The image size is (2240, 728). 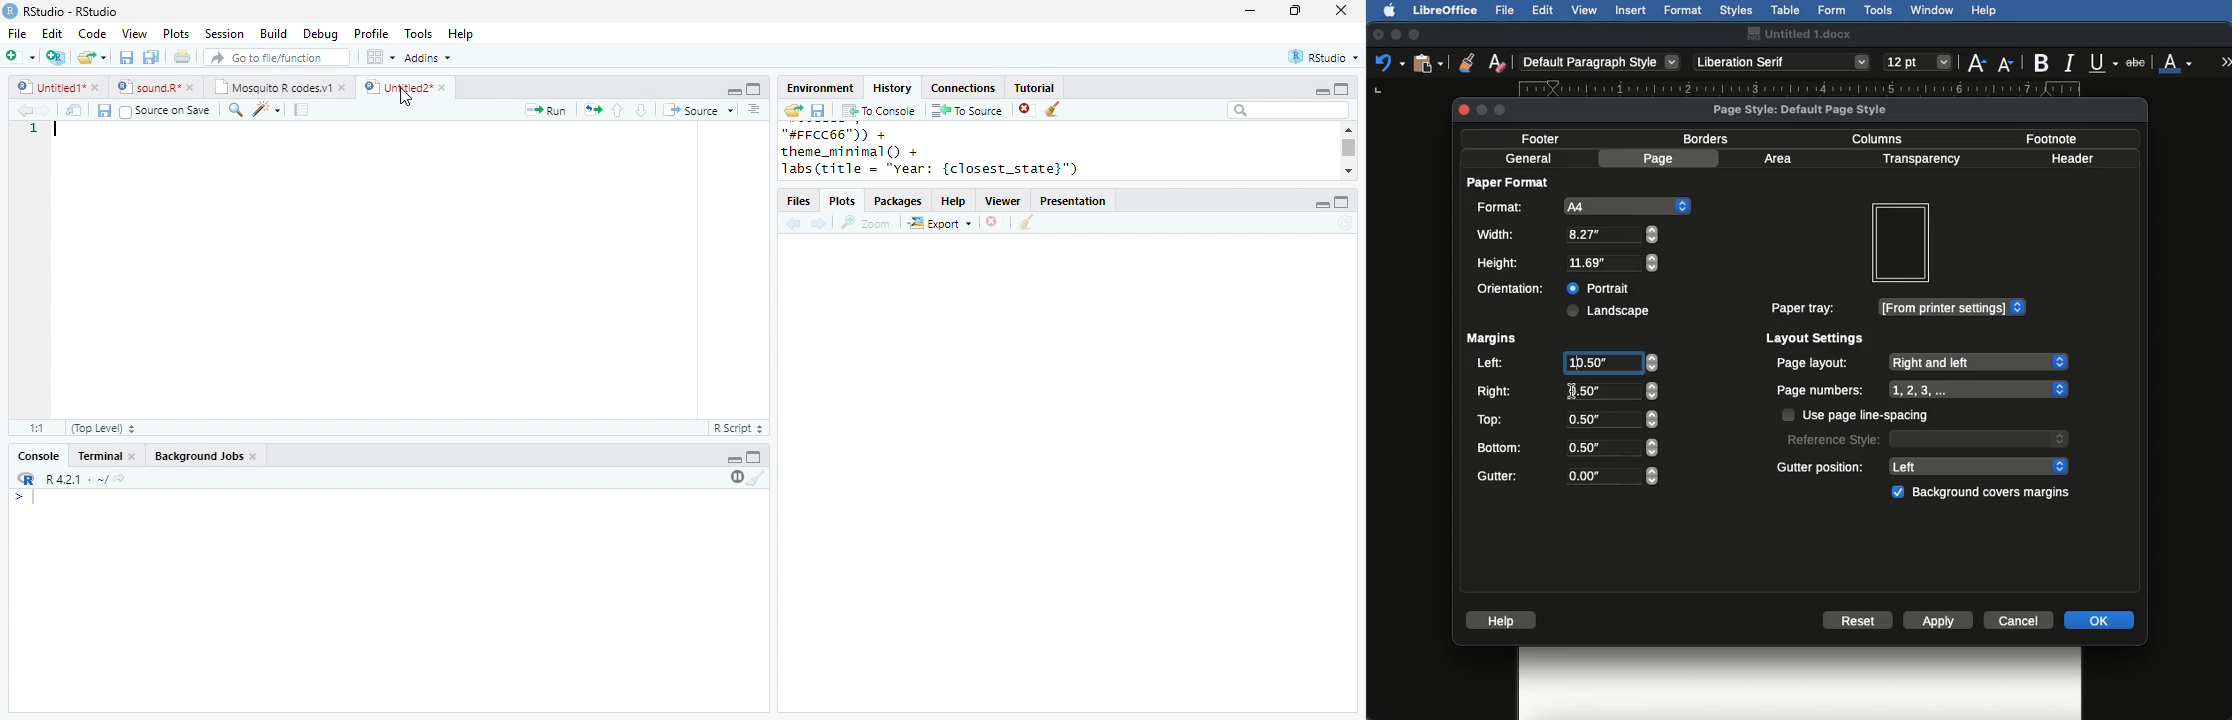 I want to click on Export, so click(x=939, y=222).